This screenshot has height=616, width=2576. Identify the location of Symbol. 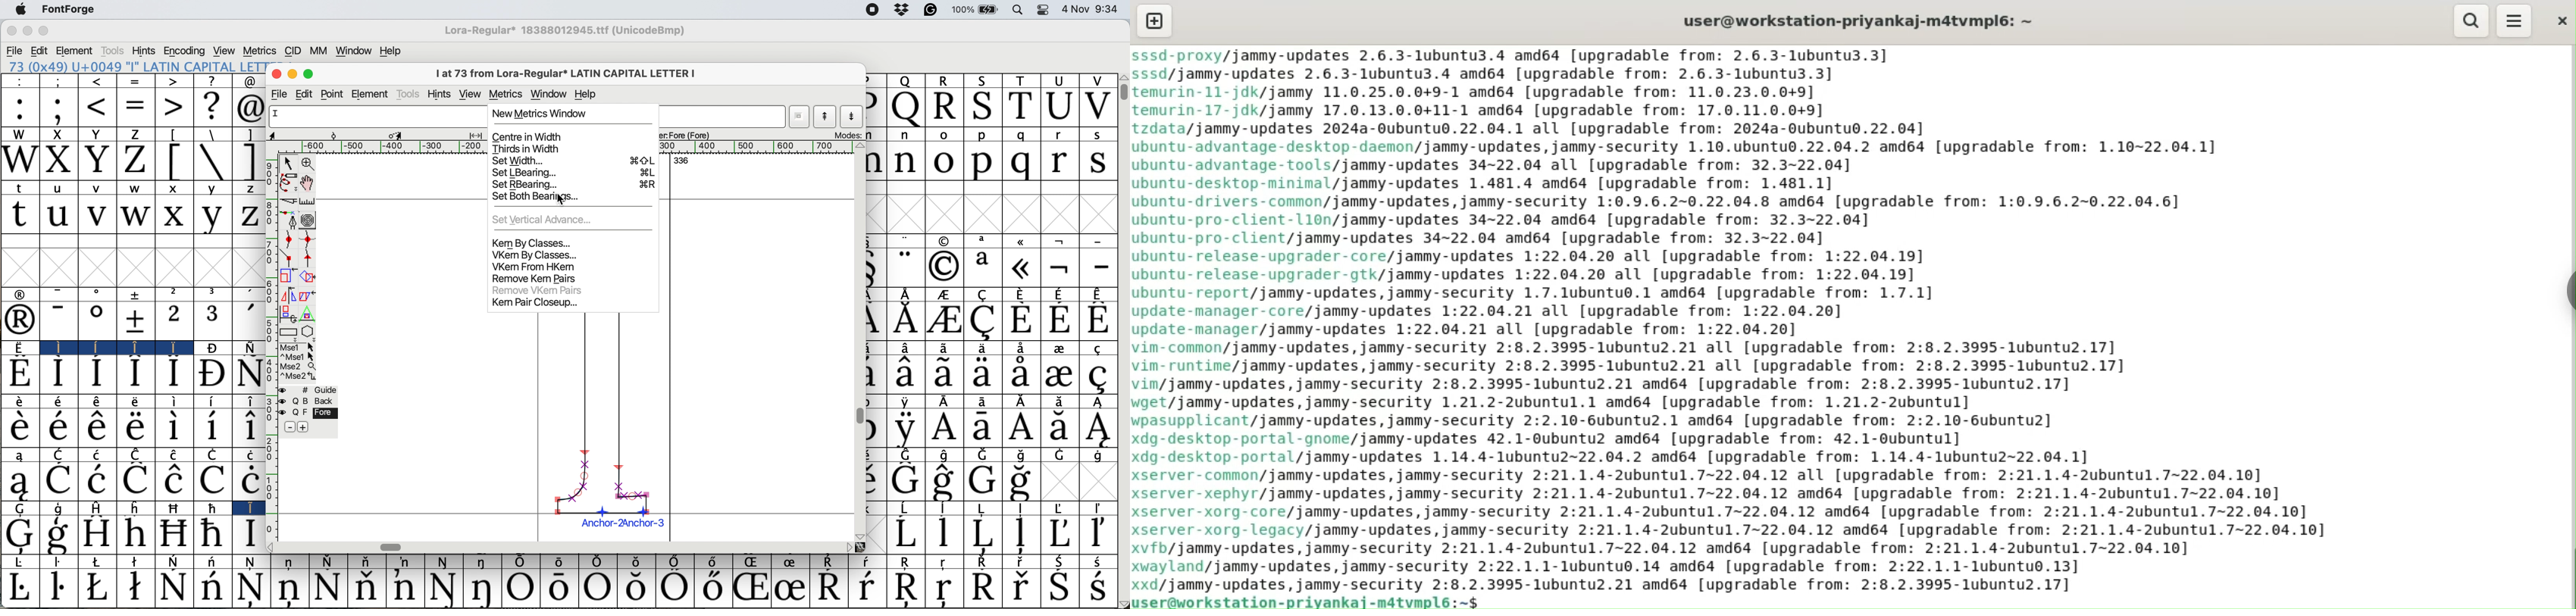
(210, 374).